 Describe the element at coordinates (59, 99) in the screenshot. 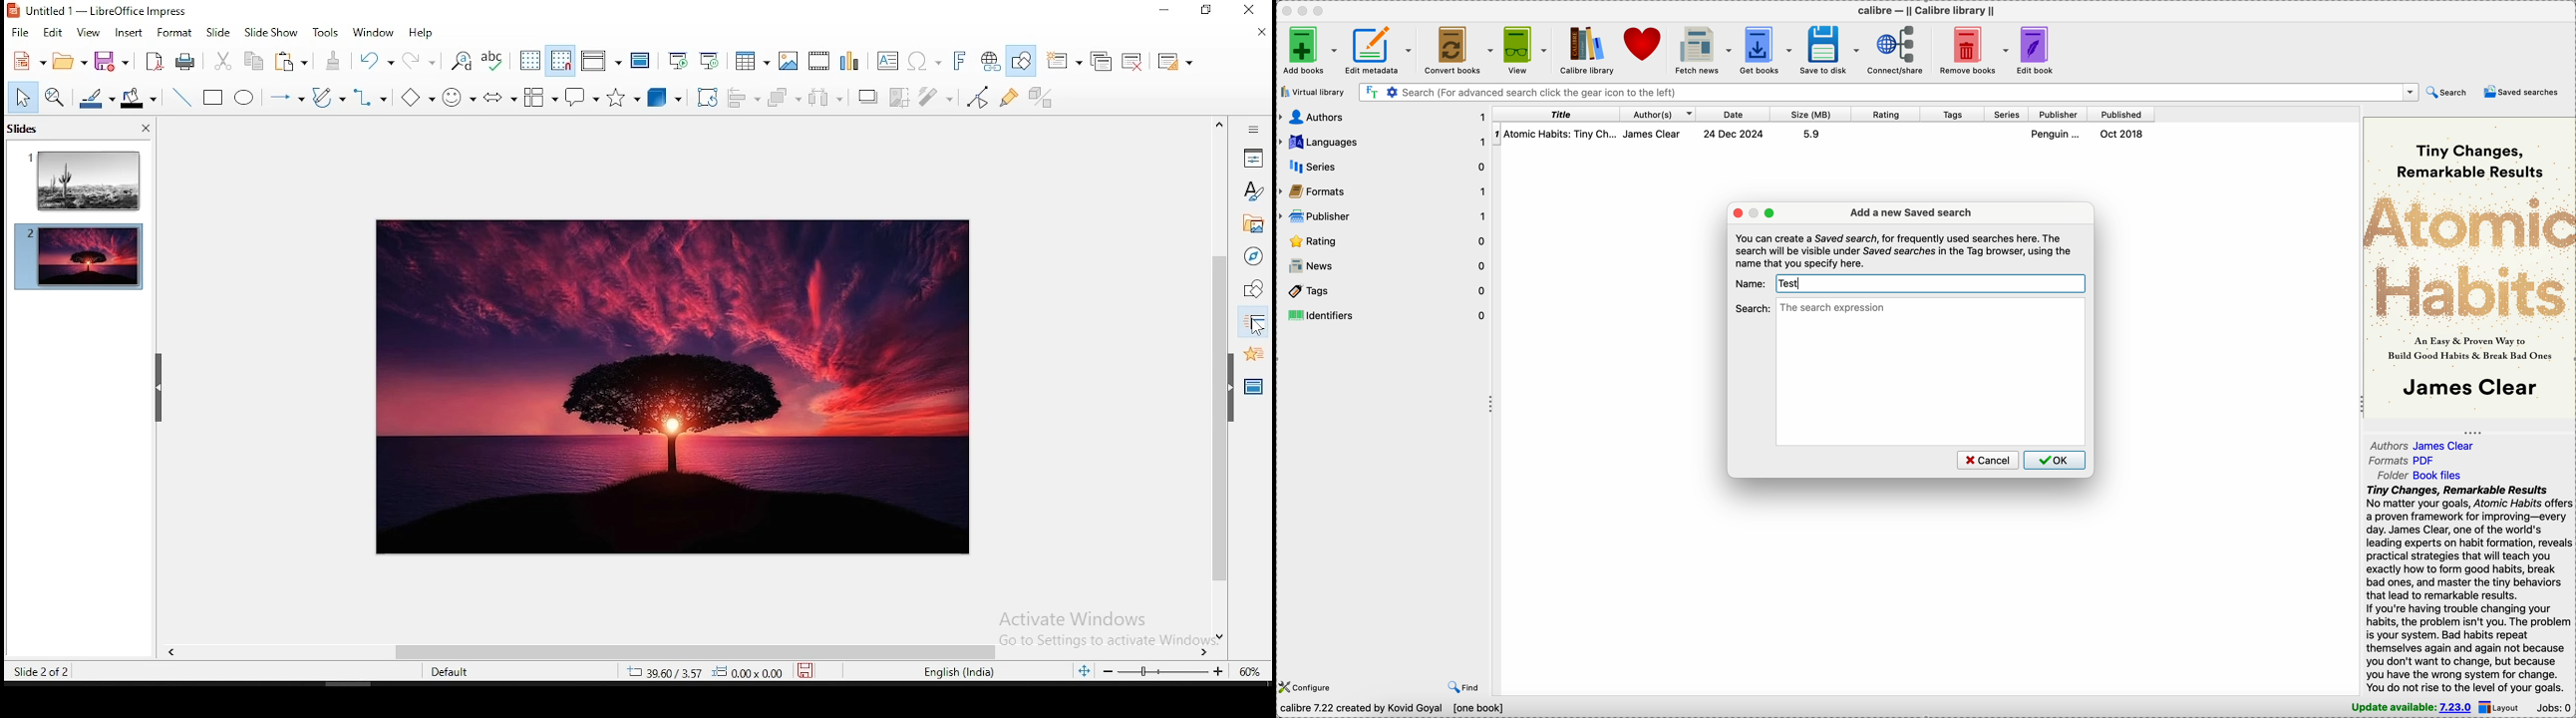

I see `zoom and pan` at that location.